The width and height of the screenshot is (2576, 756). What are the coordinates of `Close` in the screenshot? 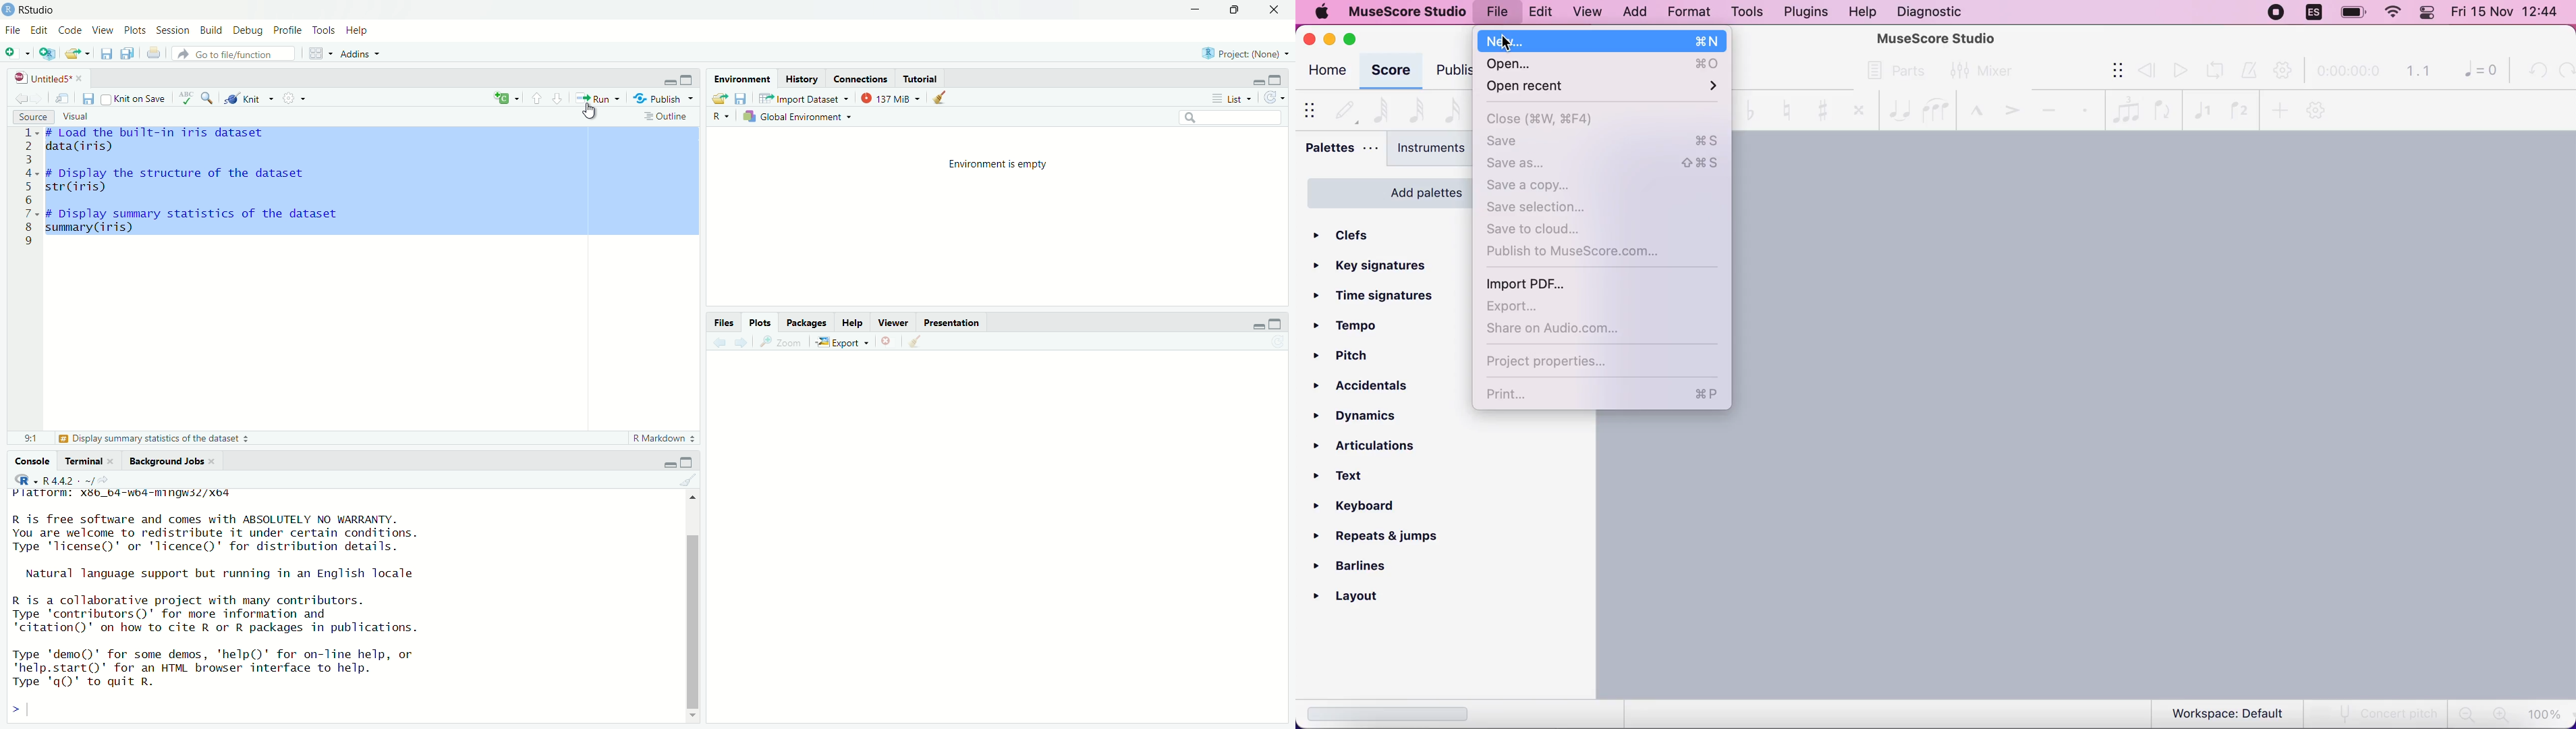 It's located at (1274, 9).